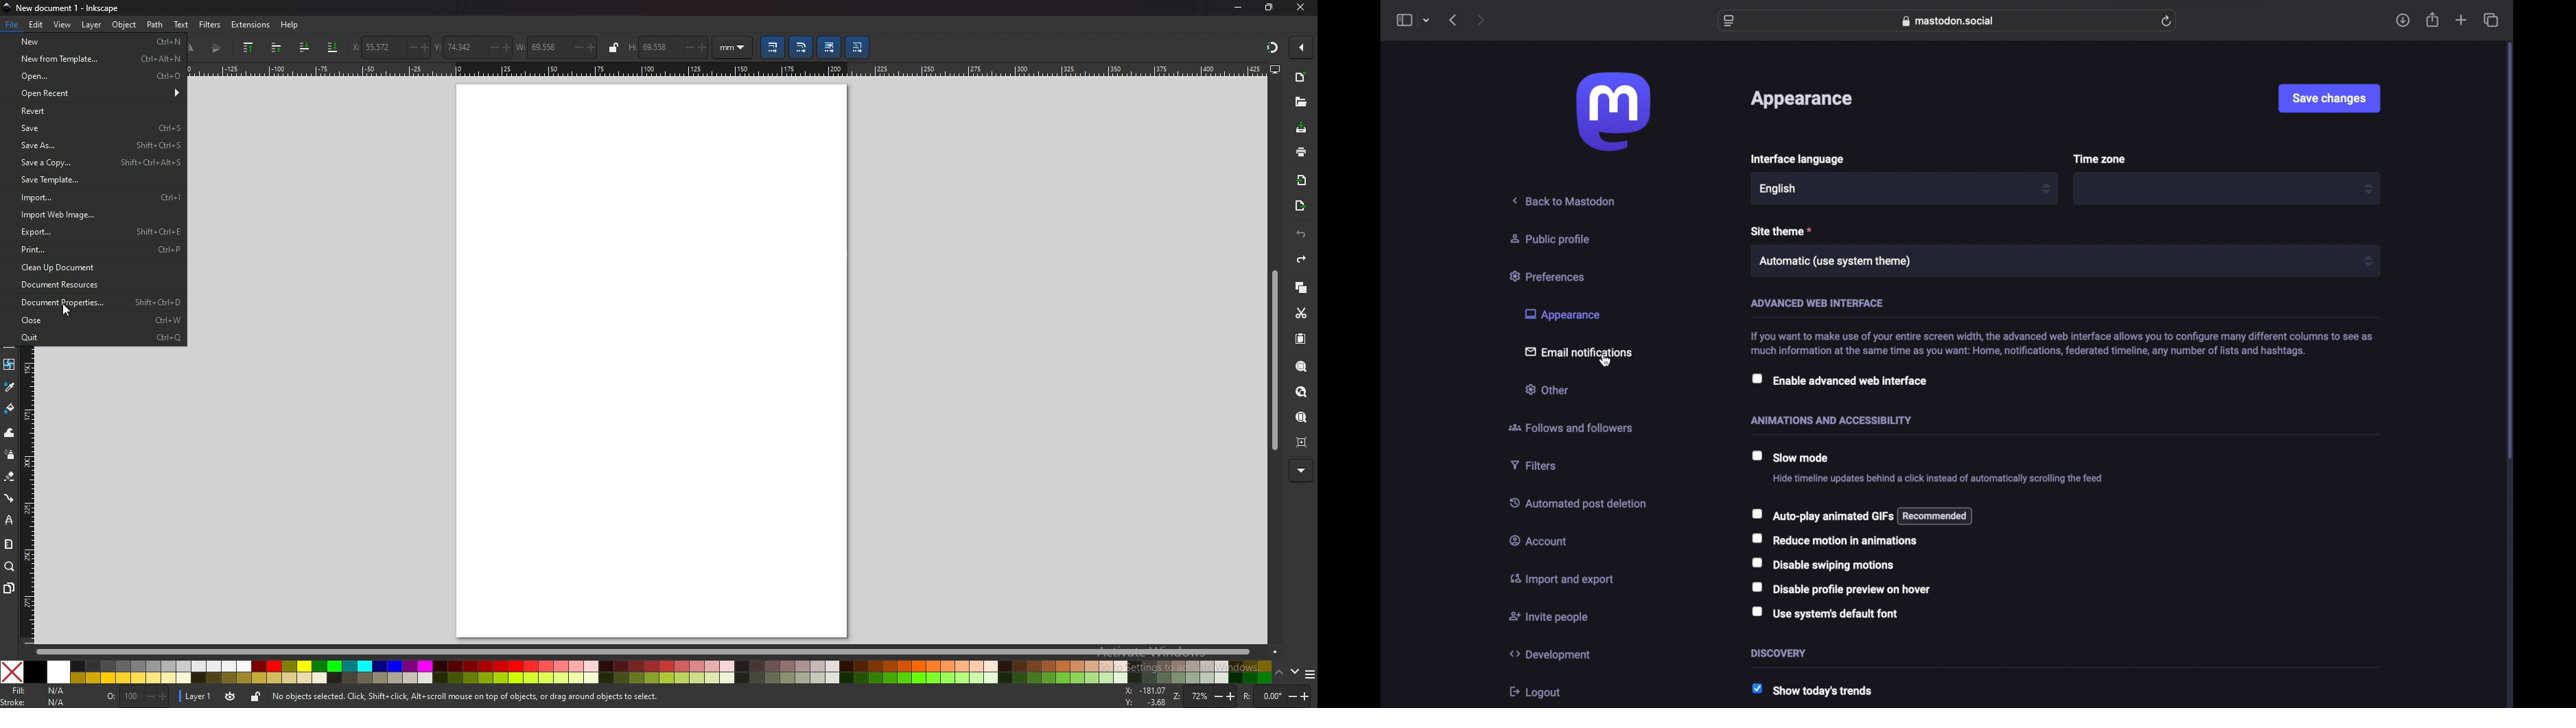 The height and width of the screenshot is (728, 2576). Describe the element at coordinates (705, 48) in the screenshot. I see `+` at that location.